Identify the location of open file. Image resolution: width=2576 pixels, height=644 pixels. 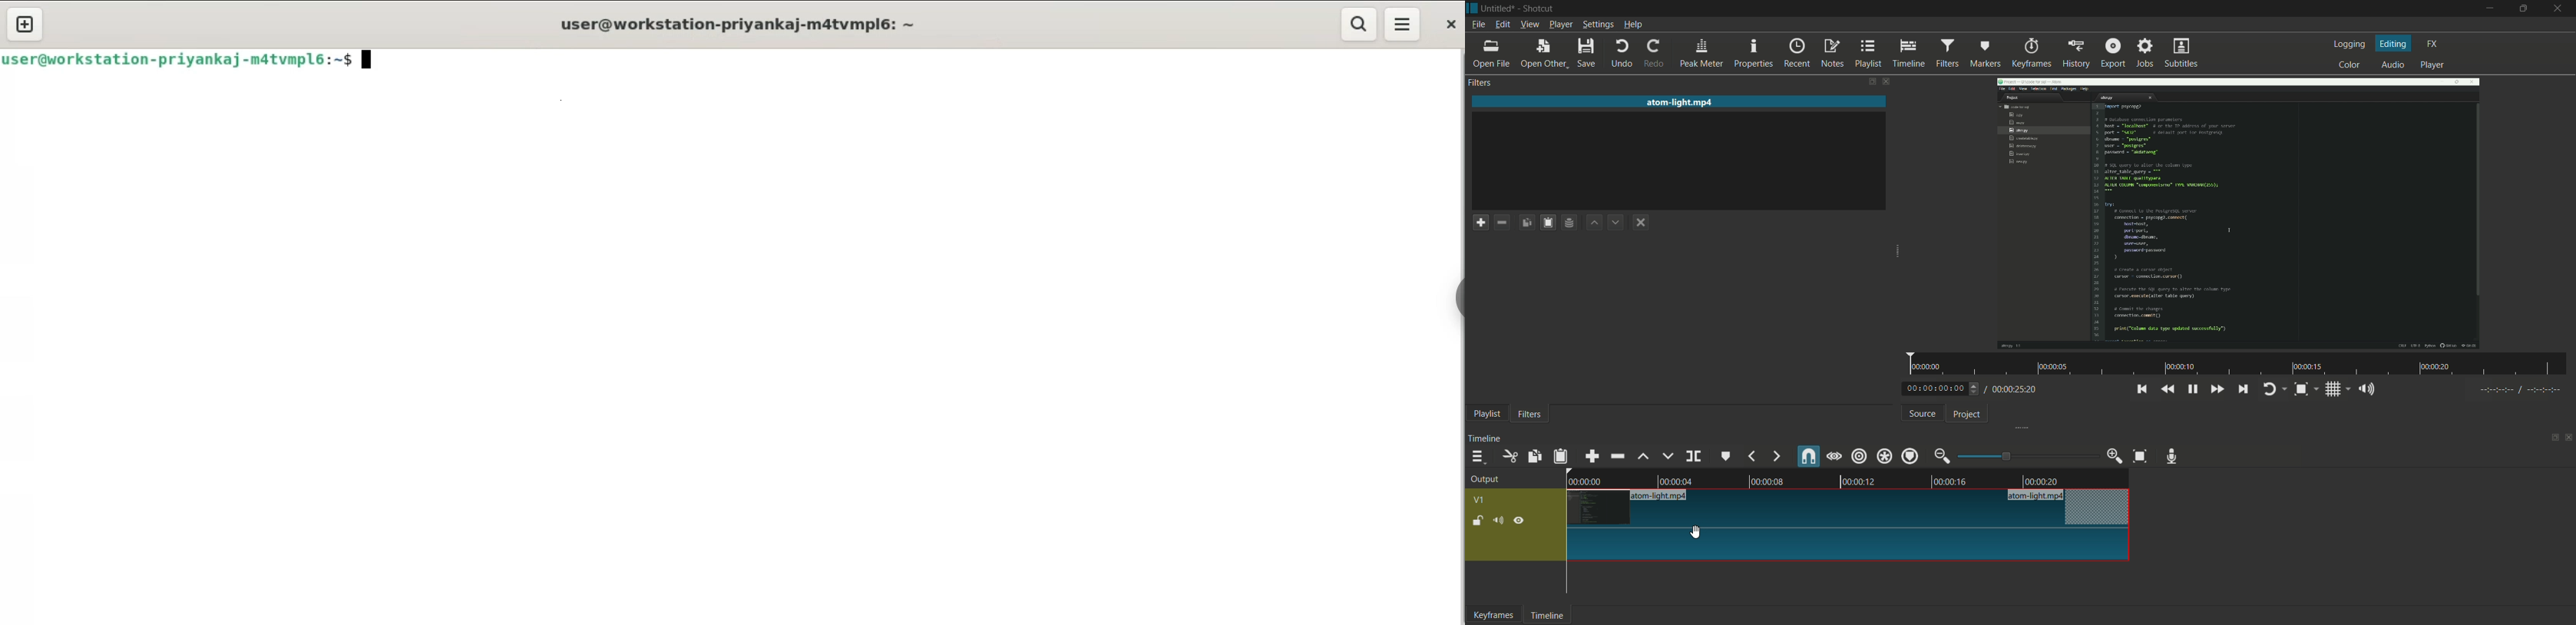
(1491, 53).